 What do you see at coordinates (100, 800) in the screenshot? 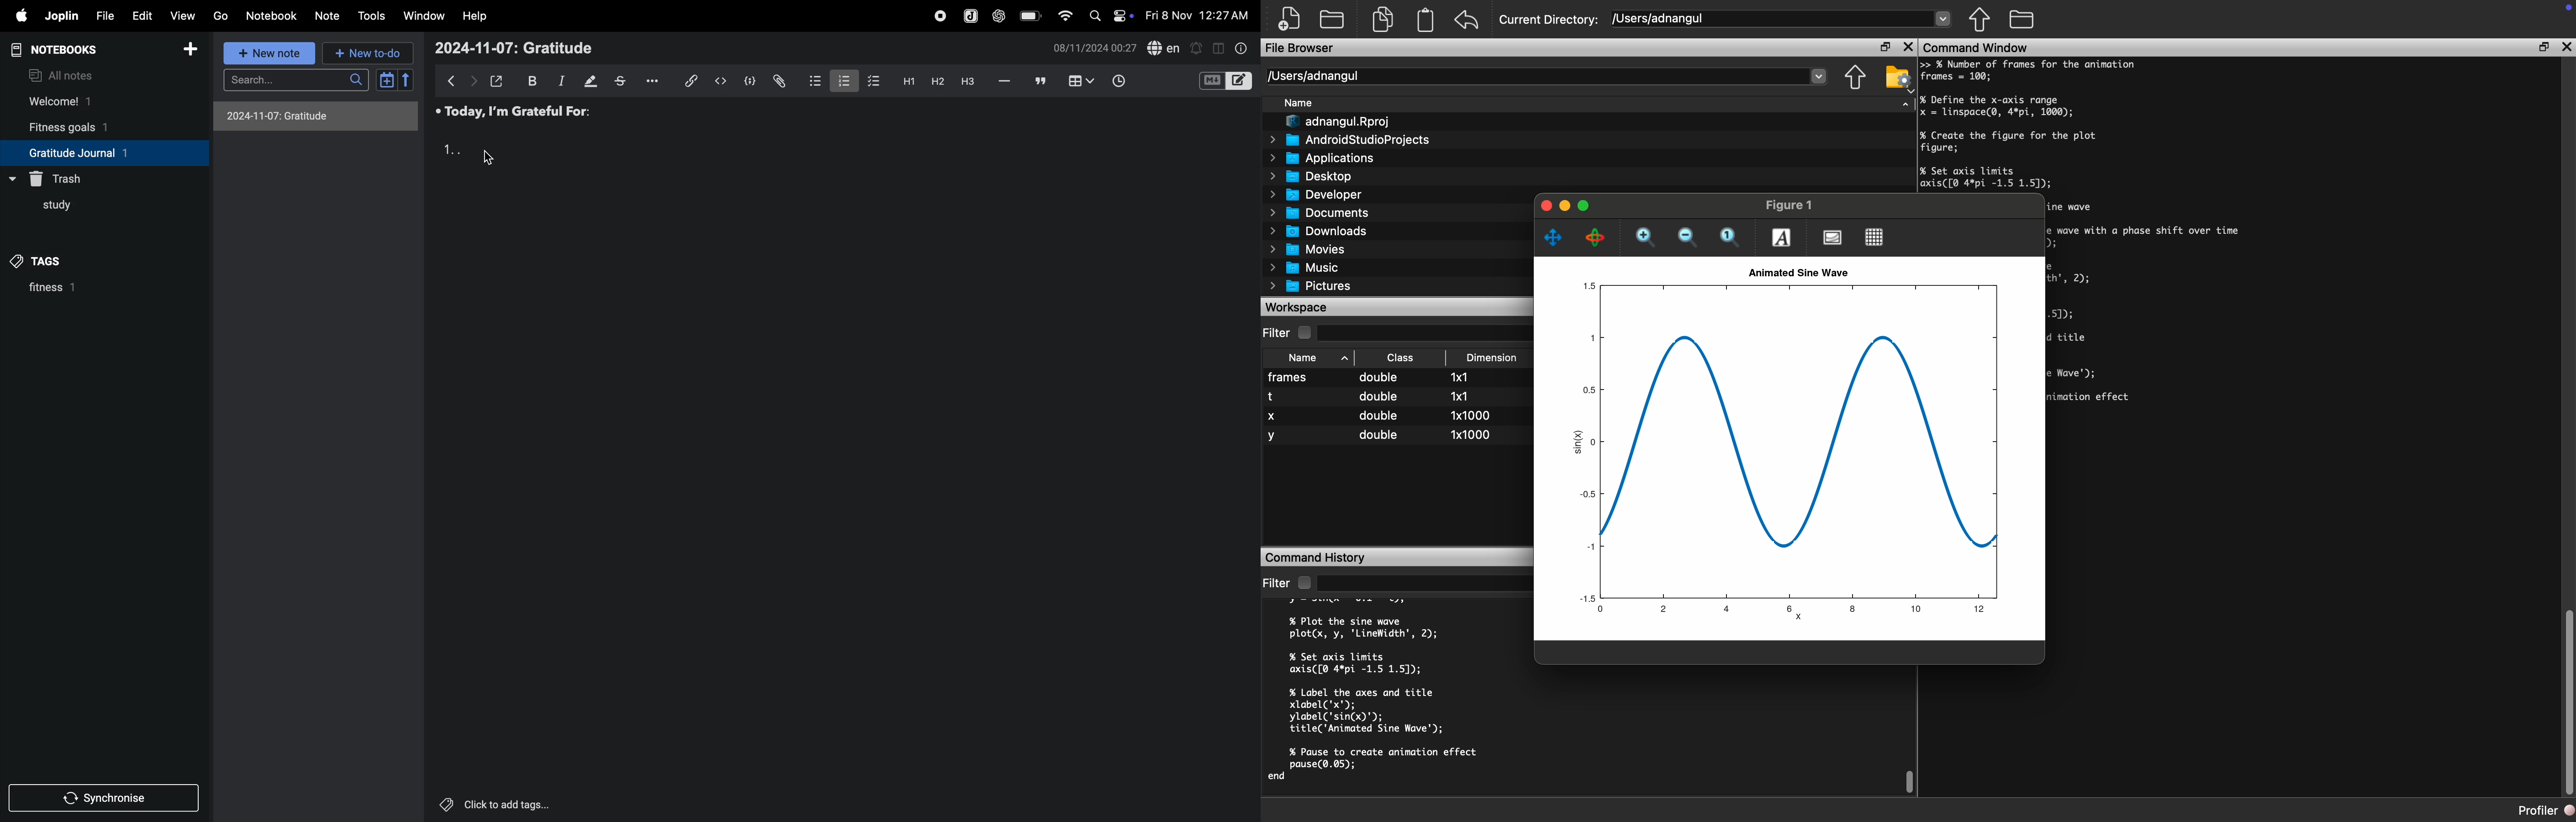
I see `synchronise` at bounding box center [100, 800].